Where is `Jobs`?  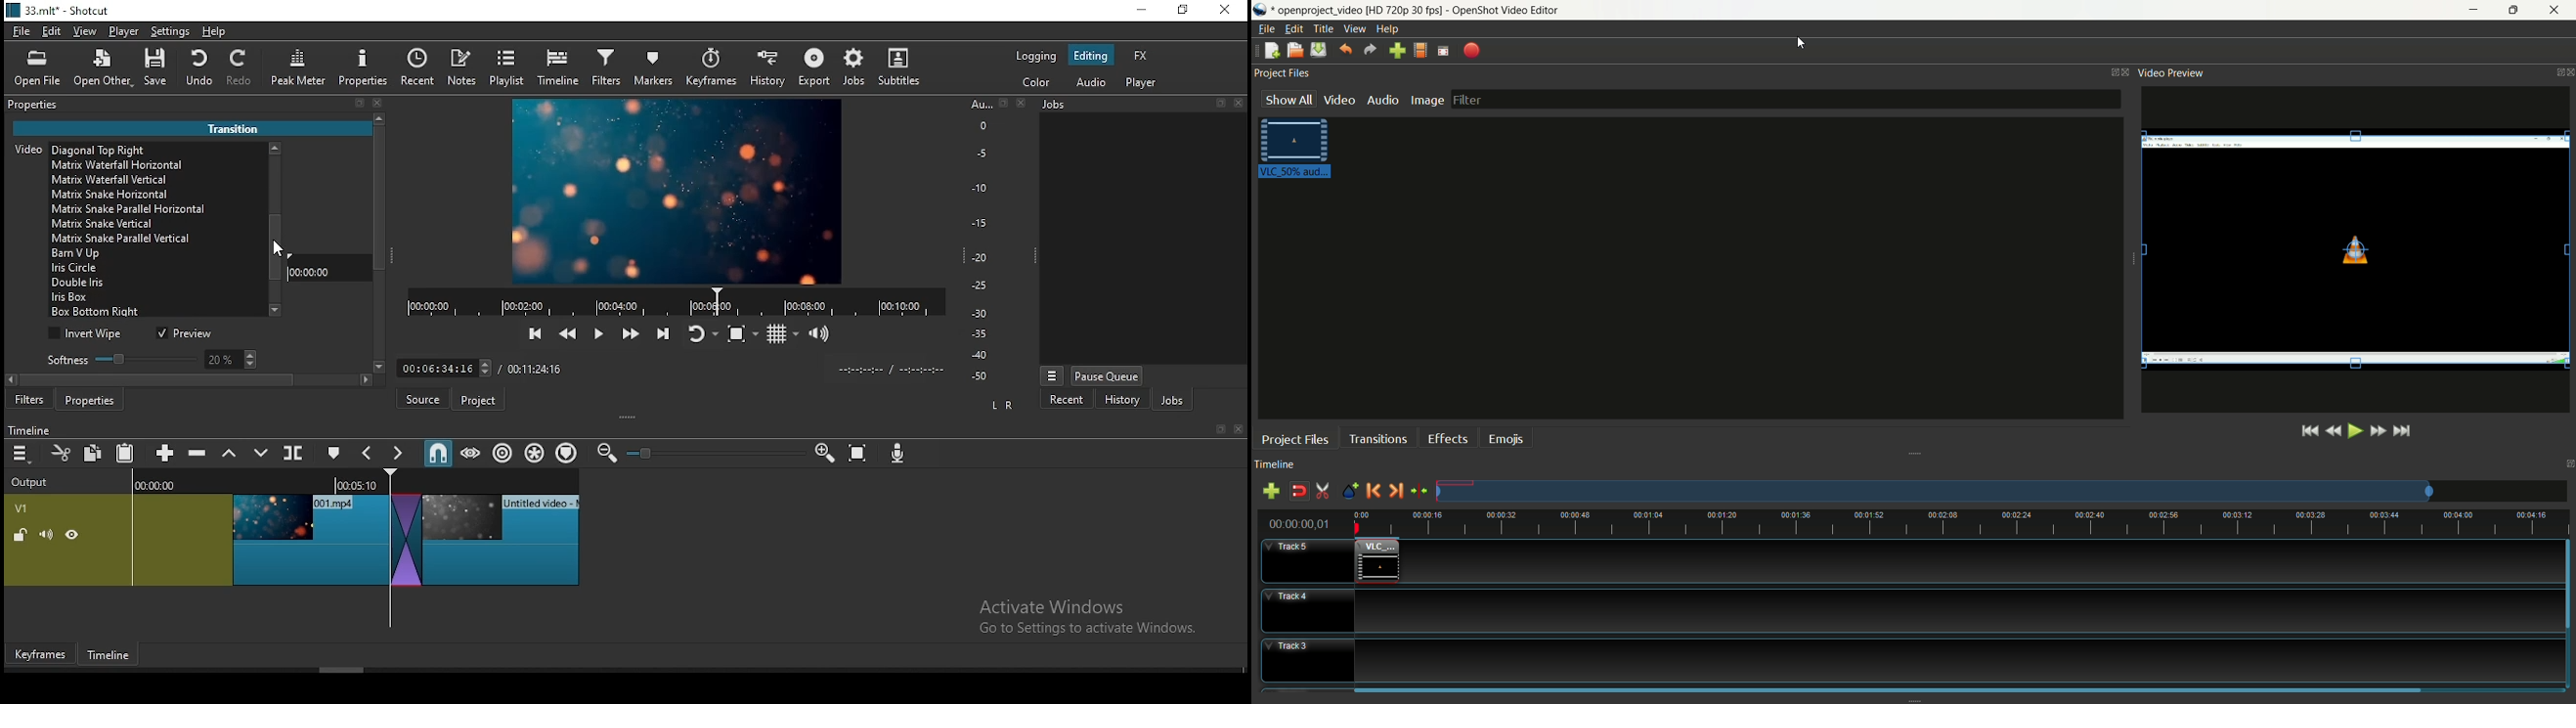
Jobs is located at coordinates (1062, 108).